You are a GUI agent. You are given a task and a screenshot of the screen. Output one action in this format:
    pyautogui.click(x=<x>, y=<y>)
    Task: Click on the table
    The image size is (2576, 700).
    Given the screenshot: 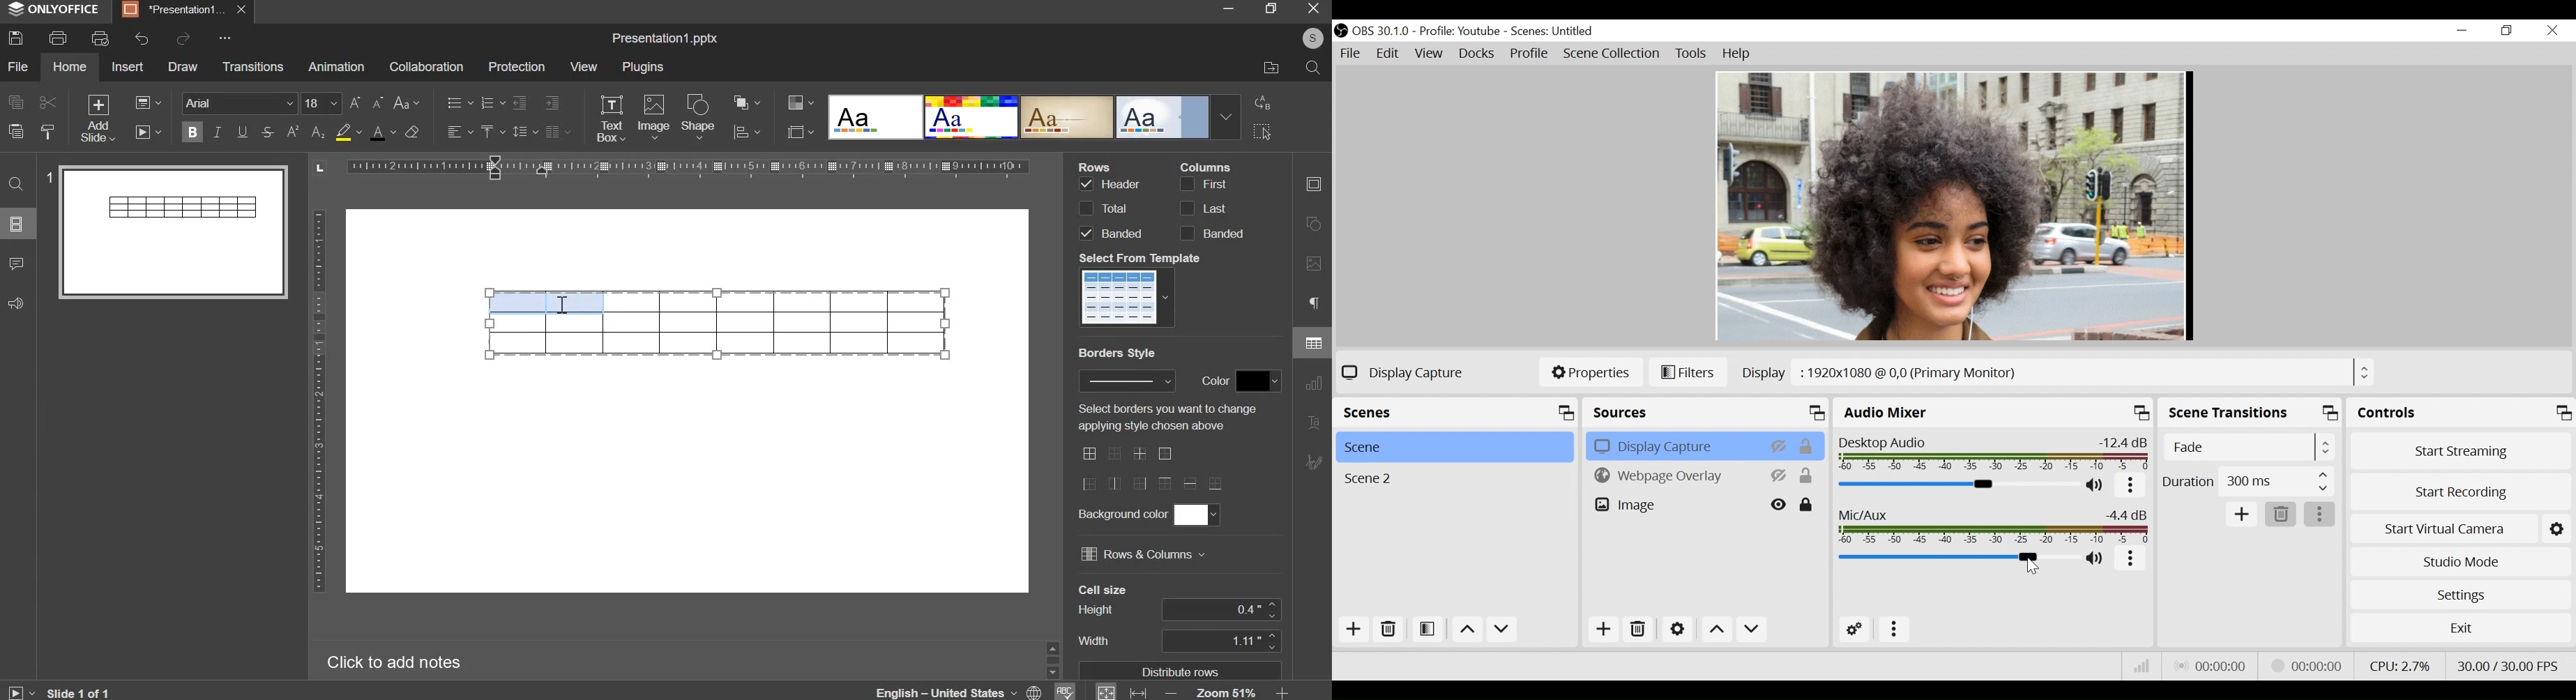 What is the action you would take?
    pyautogui.click(x=718, y=323)
    